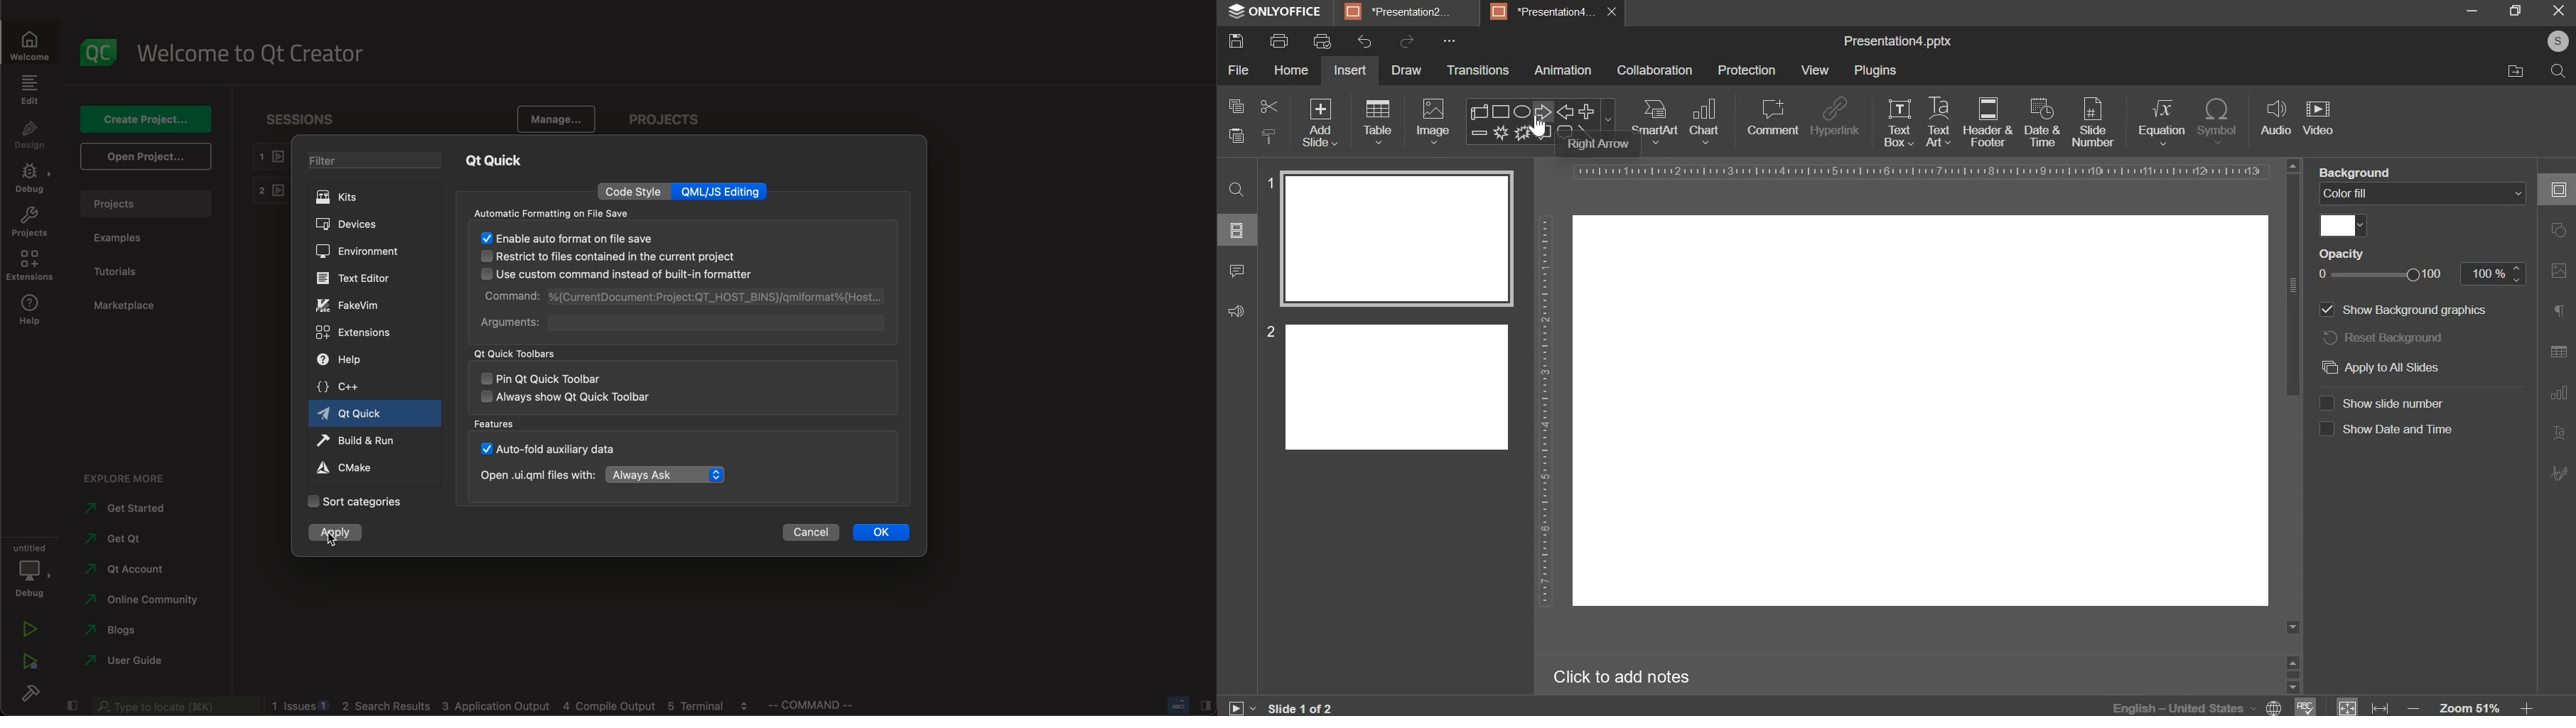  Describe the element at coordinates (2304, 701) in the screenshot. I see `spelling` at that location.